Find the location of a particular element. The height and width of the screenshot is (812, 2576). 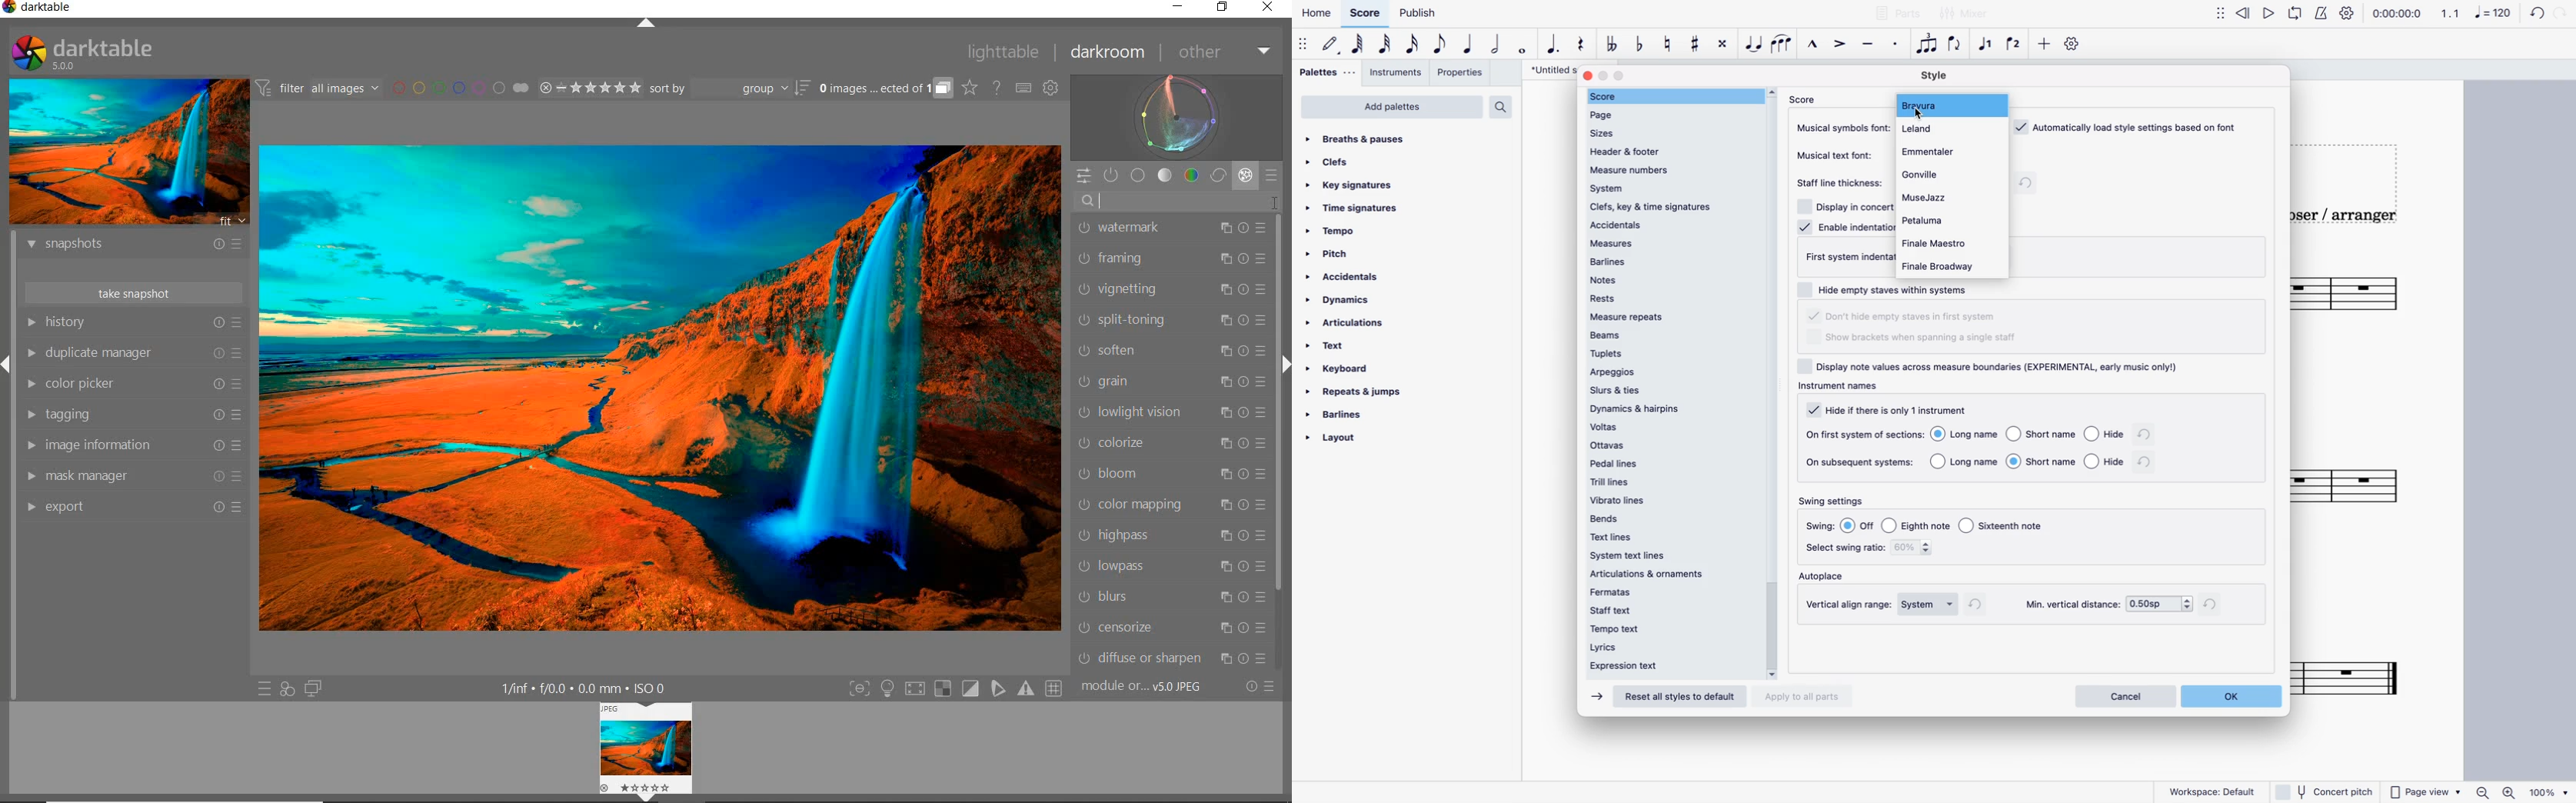

32nd note is located at coordinates (1386, 47).